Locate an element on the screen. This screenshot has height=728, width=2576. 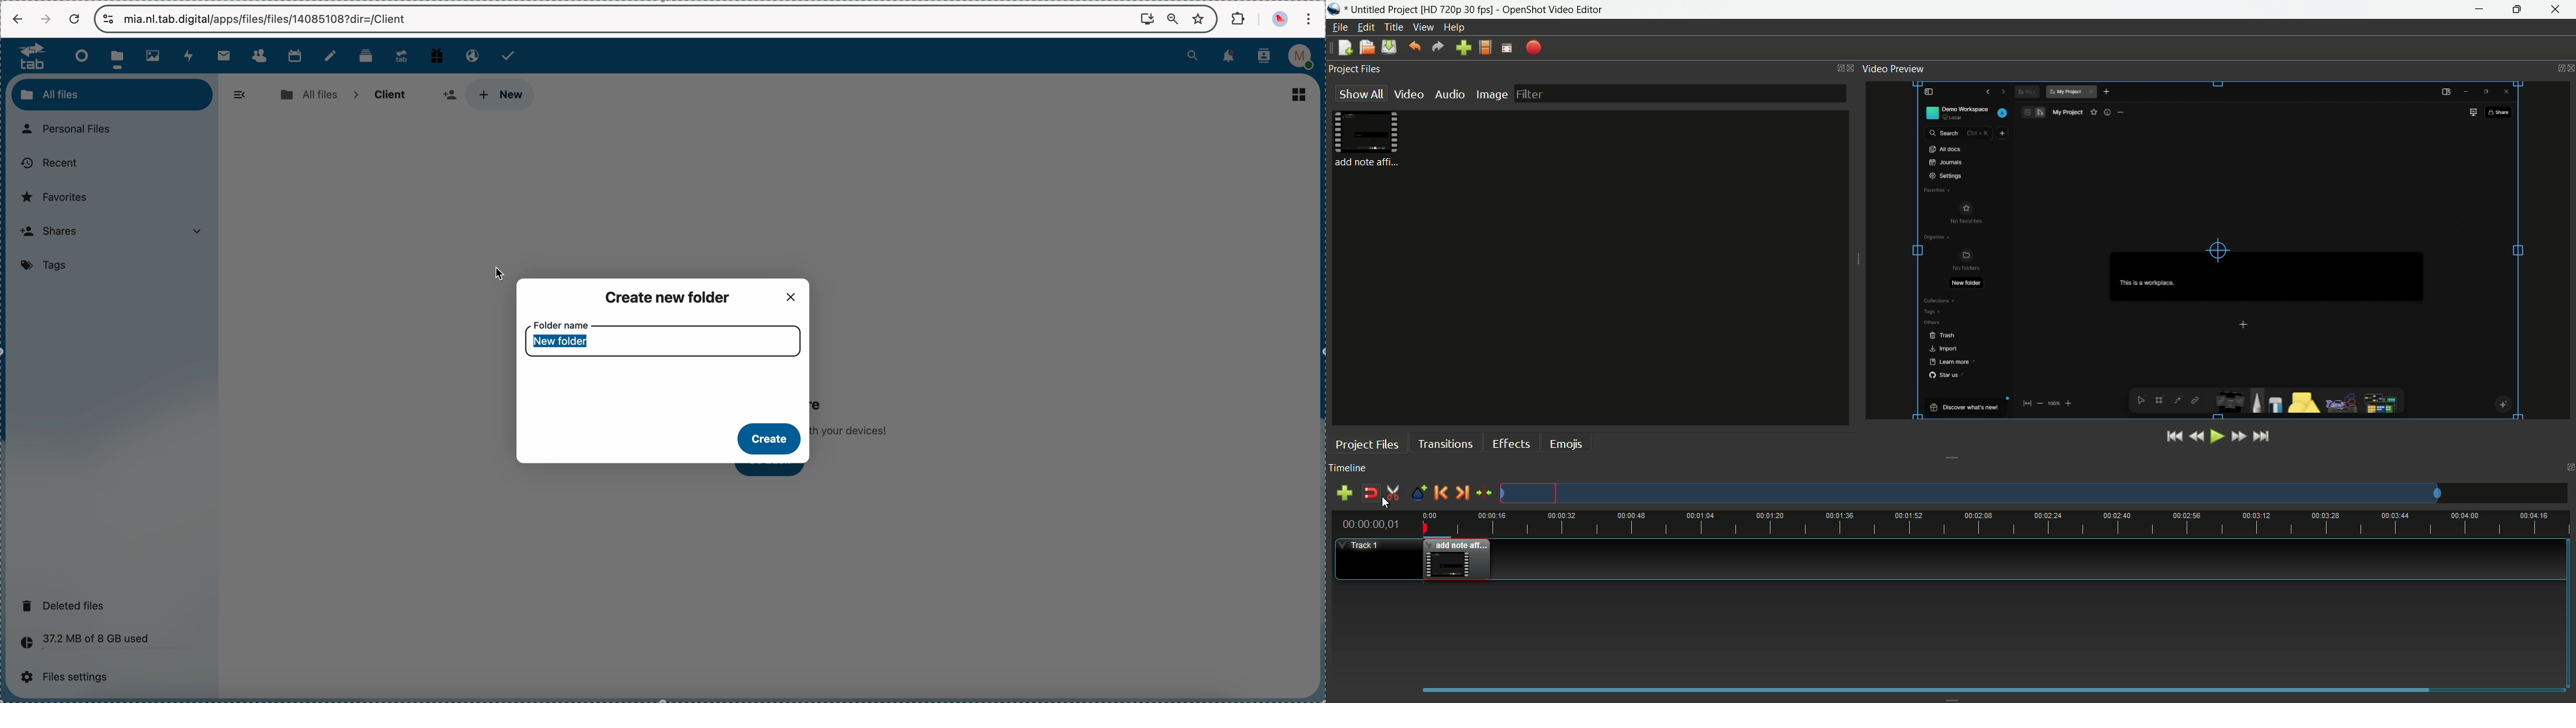
create is located at coordinates (771, 439).